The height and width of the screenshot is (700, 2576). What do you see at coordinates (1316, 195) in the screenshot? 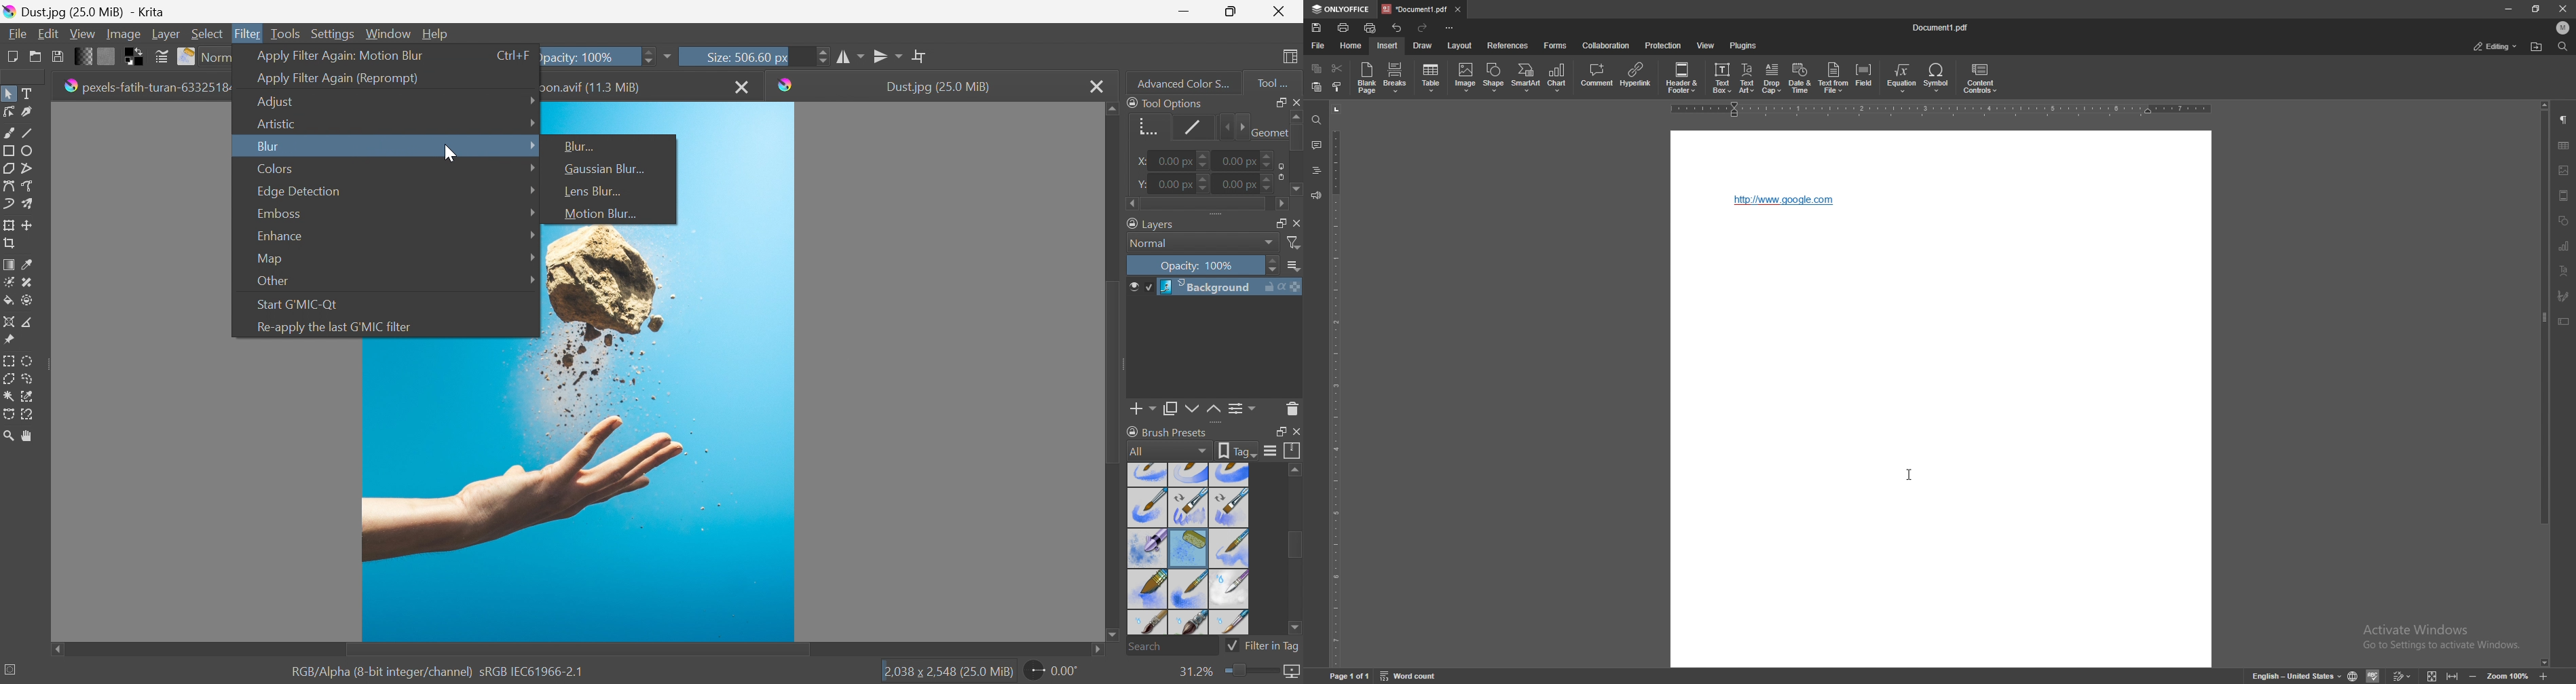
I see `feedback` at bounding box center [1316, 195].